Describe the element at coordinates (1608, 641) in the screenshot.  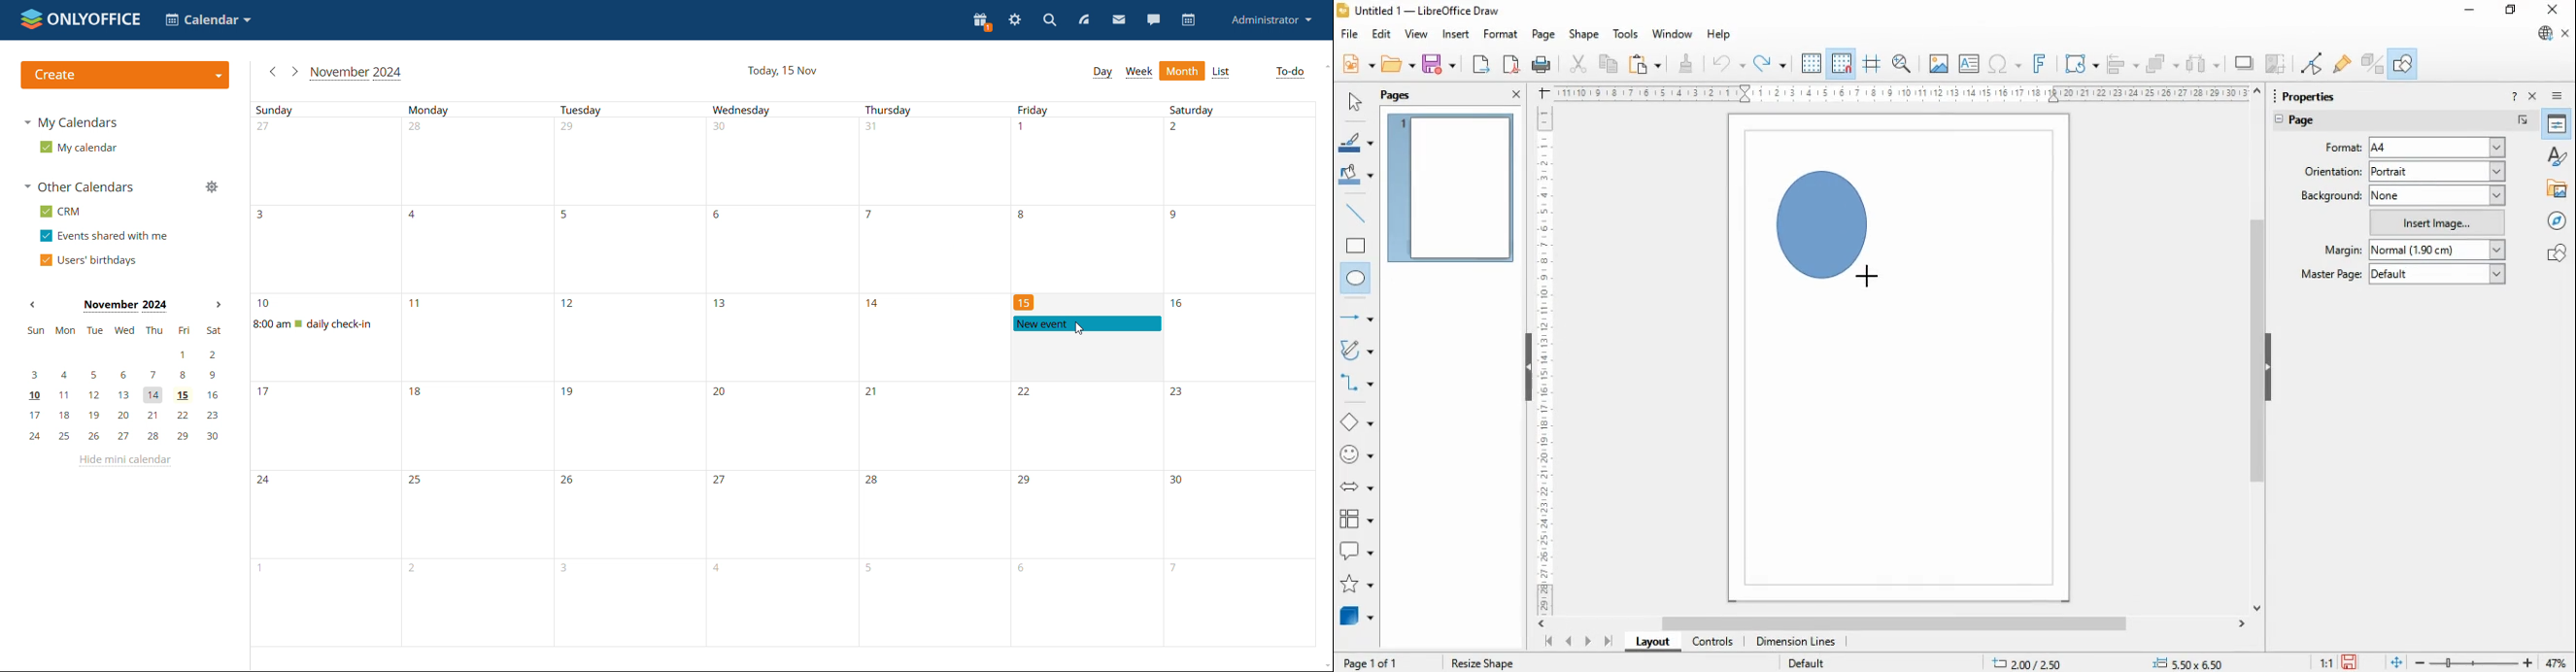
I see `last page` at that location.